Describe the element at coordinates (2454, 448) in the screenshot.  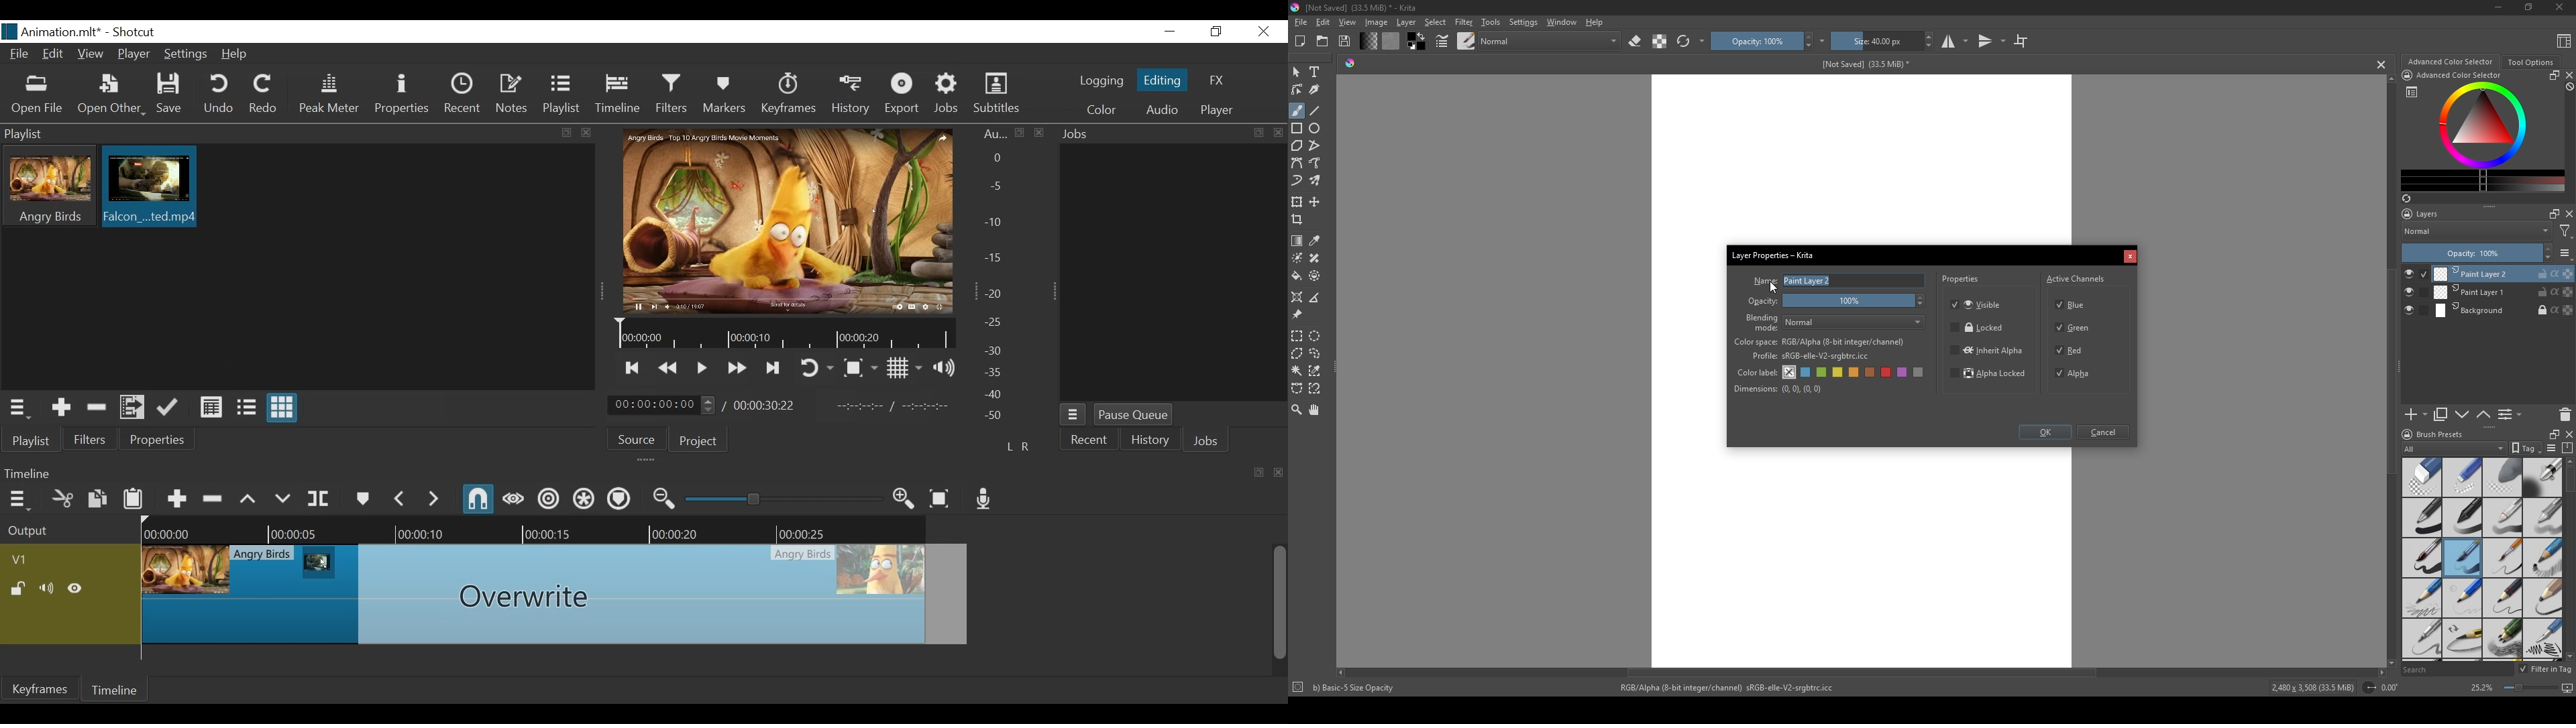
I see `All` at that location.